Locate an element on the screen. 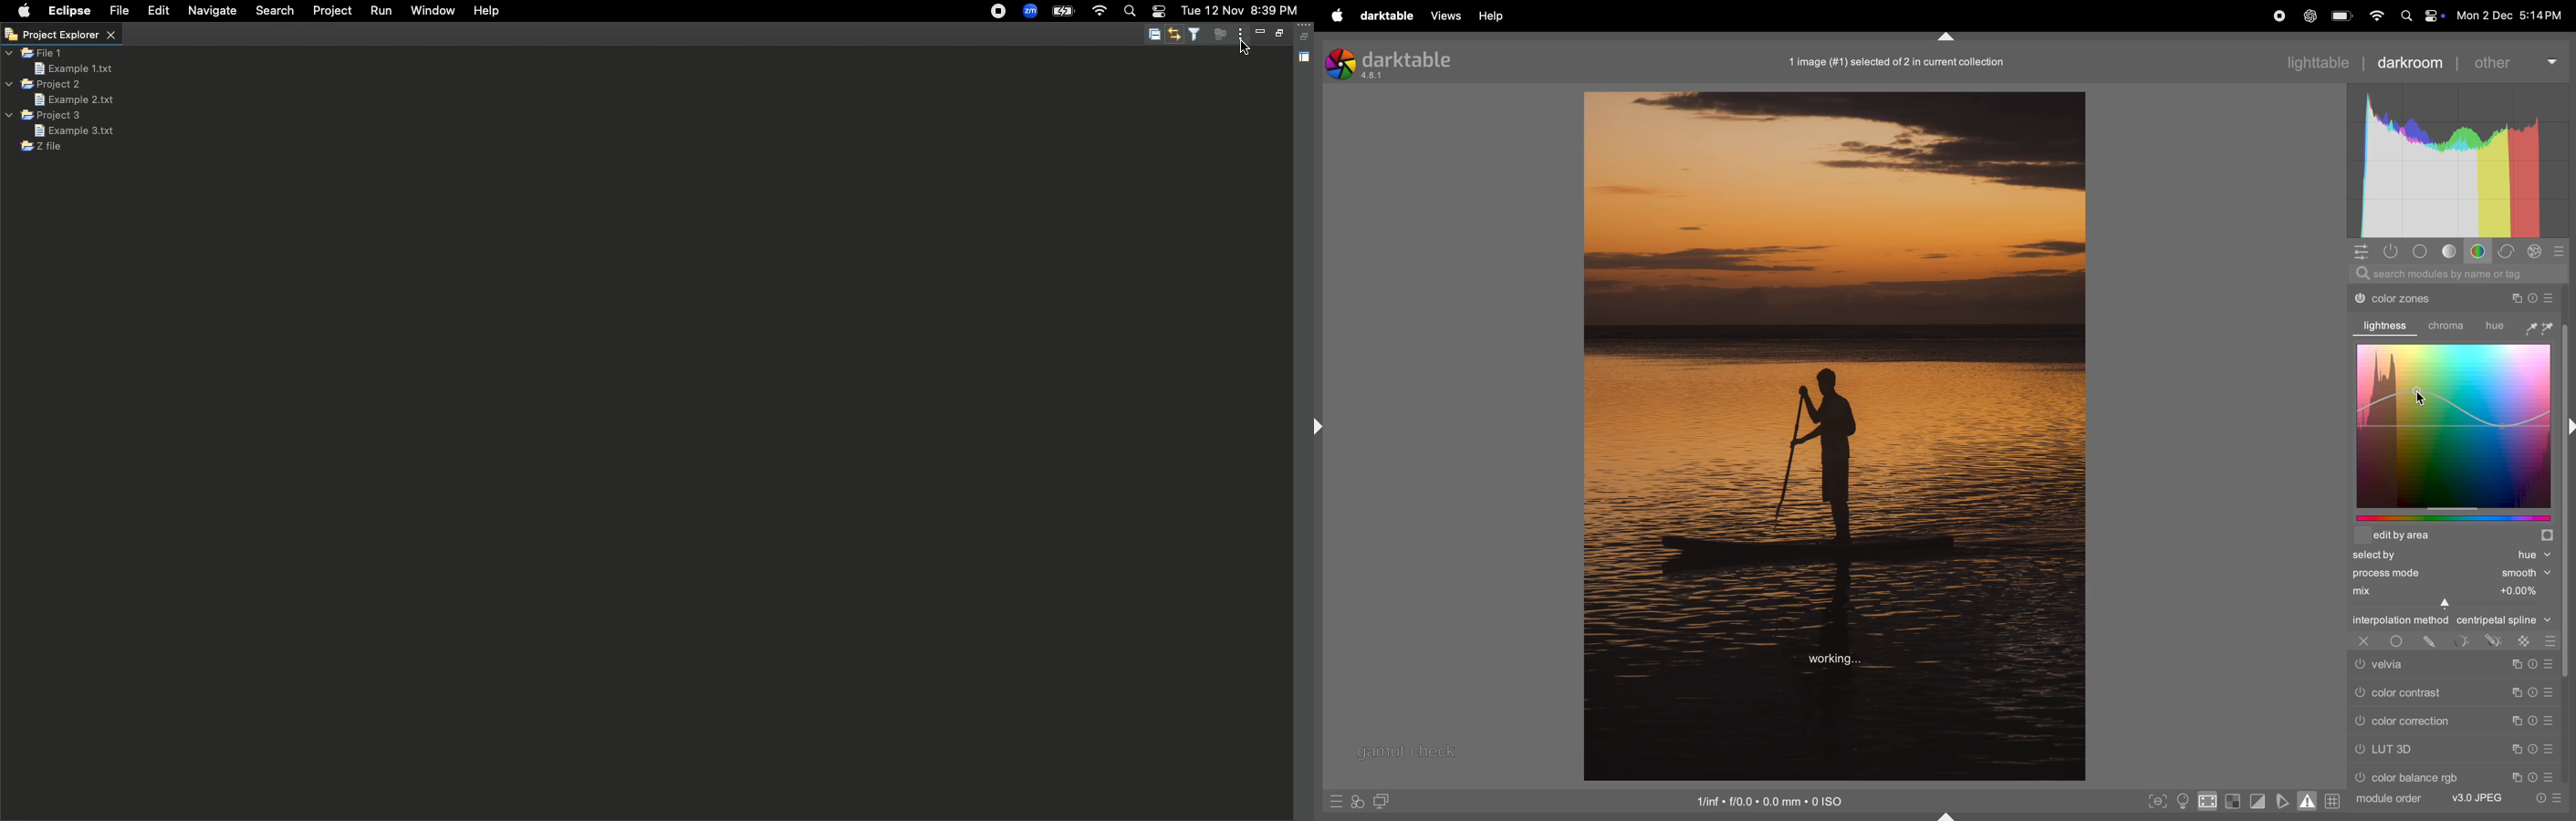  Project 2 is located at coordinates (44, 84).